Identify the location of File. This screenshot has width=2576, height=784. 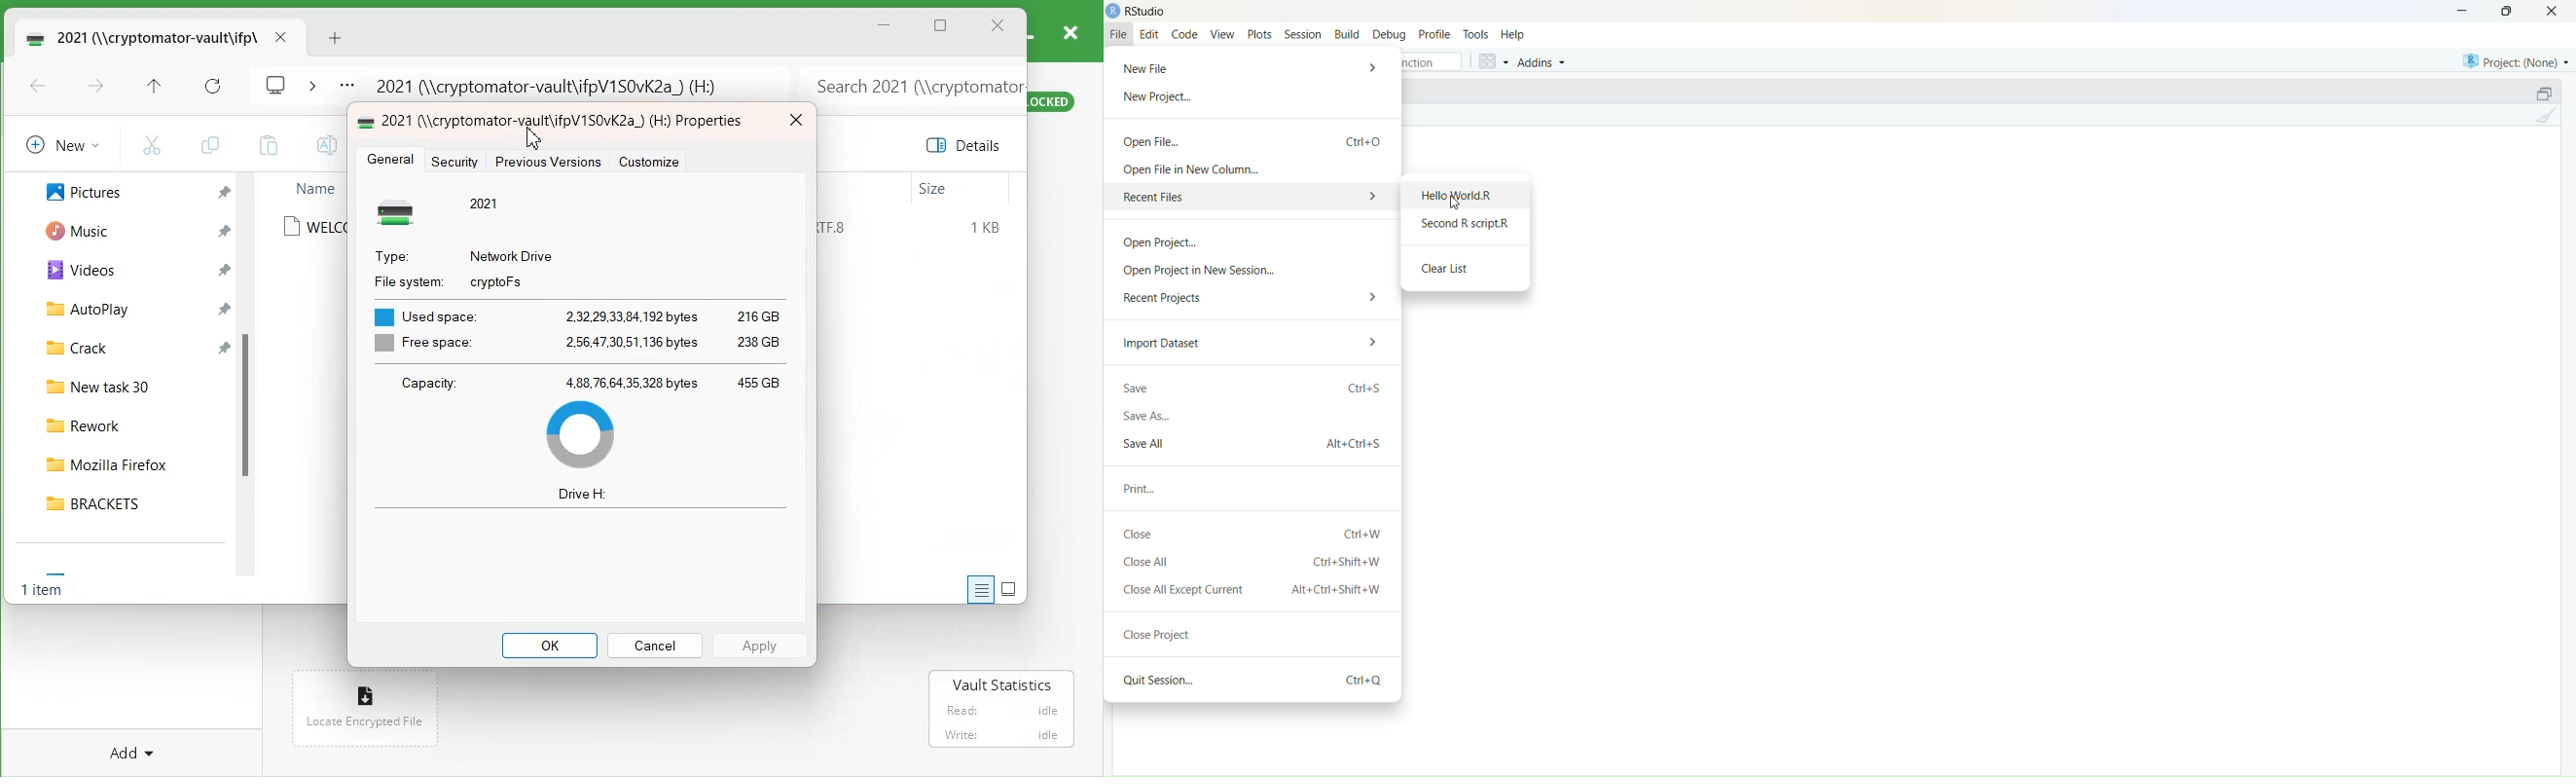
(1120, 33).